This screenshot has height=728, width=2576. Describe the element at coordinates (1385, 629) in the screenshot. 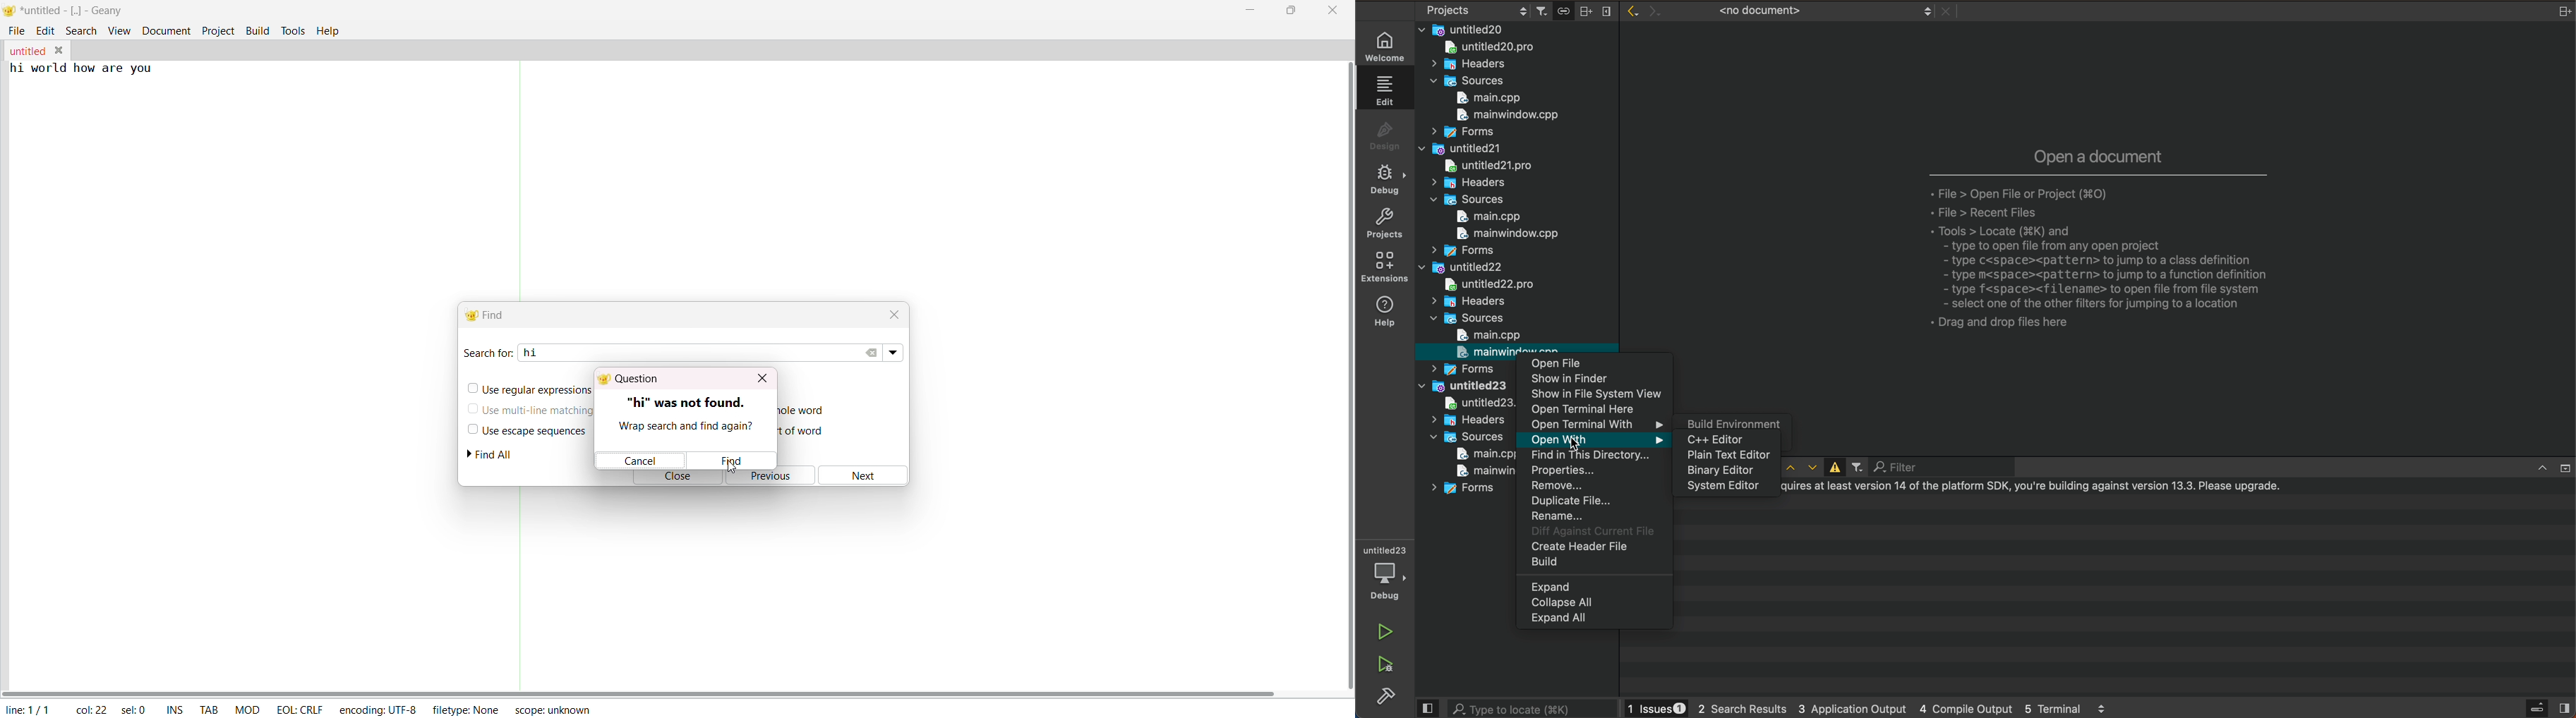

I see `run` at that location.